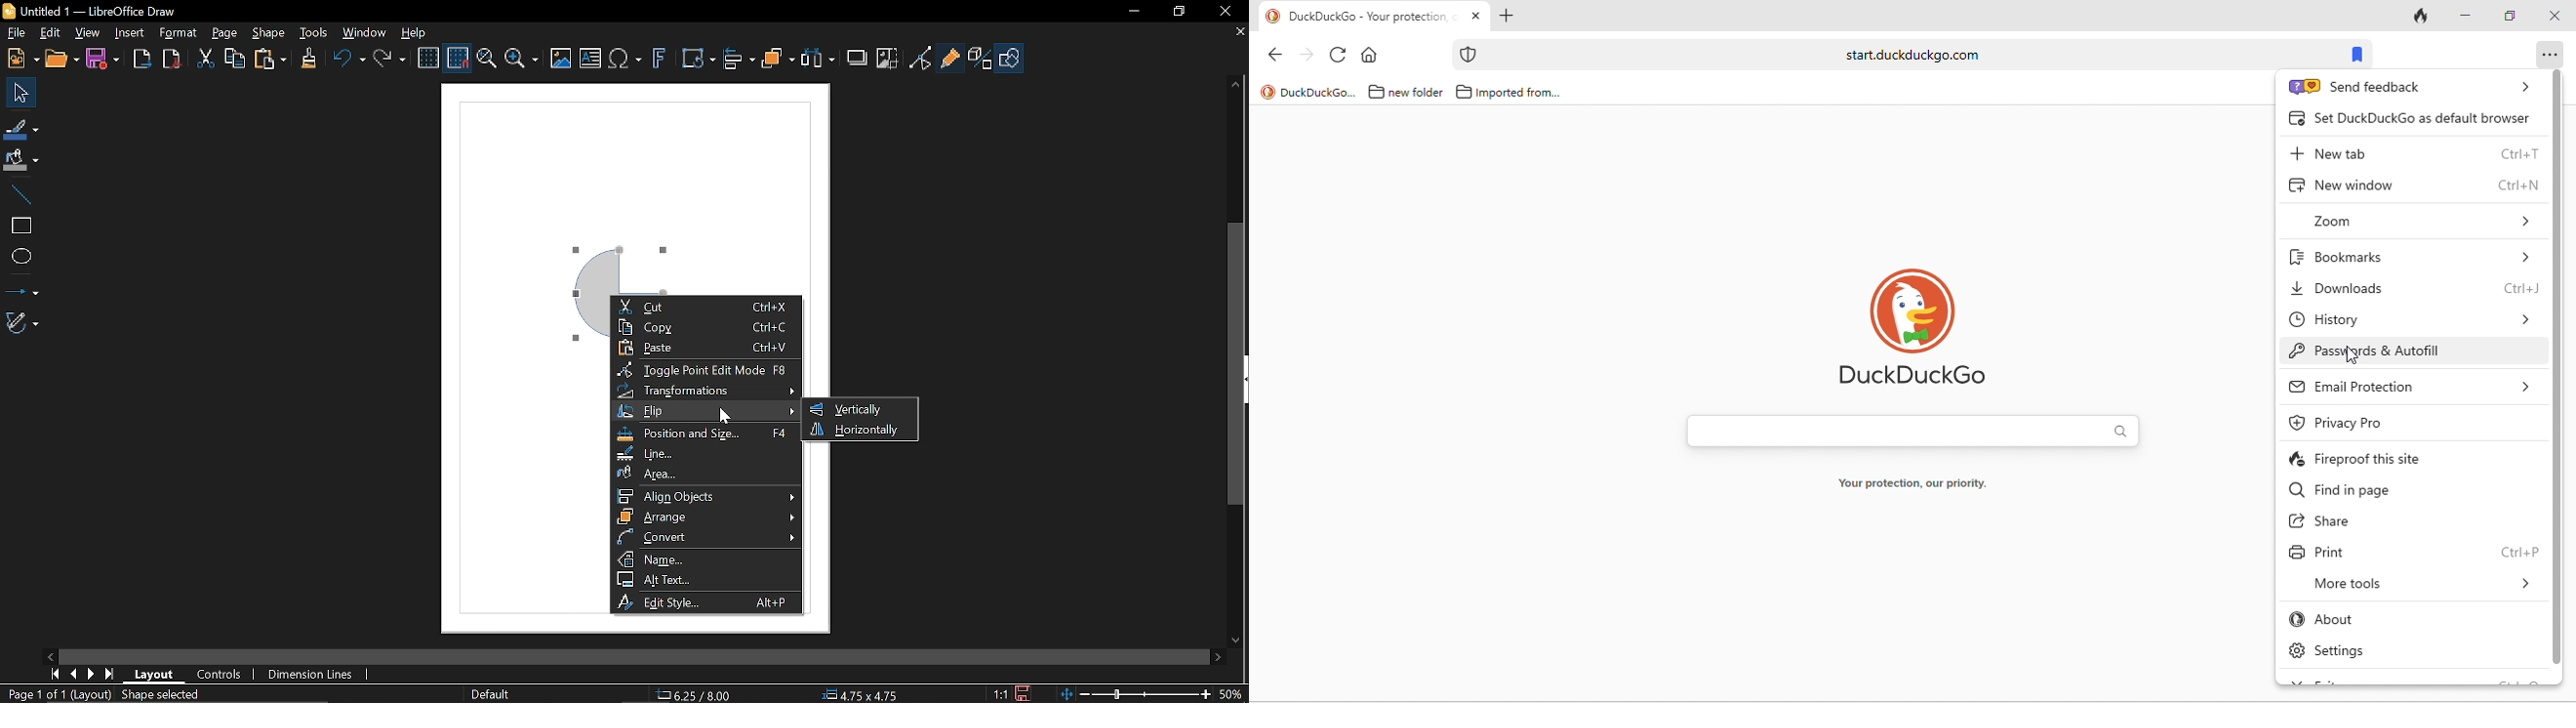 This screenshot has height=728, width=2576. I want to click on Export, so click(142, 59).